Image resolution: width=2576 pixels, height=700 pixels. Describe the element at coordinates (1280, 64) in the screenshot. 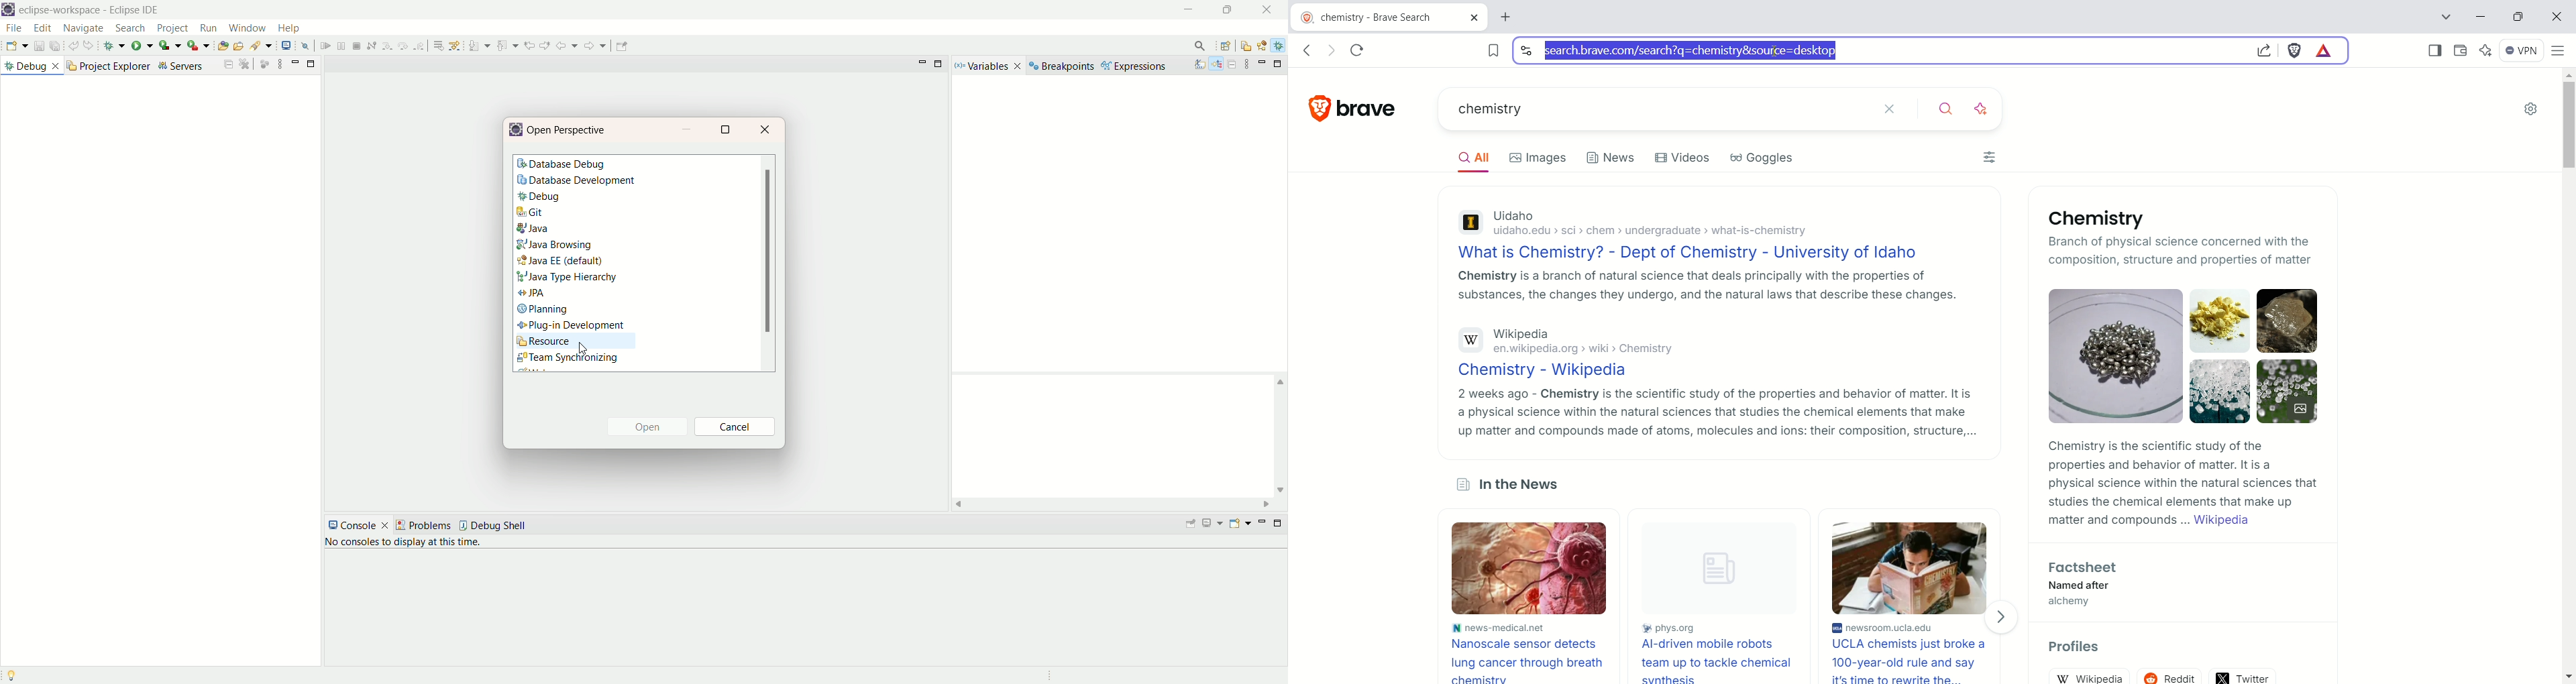

I see `maximize` at that location.